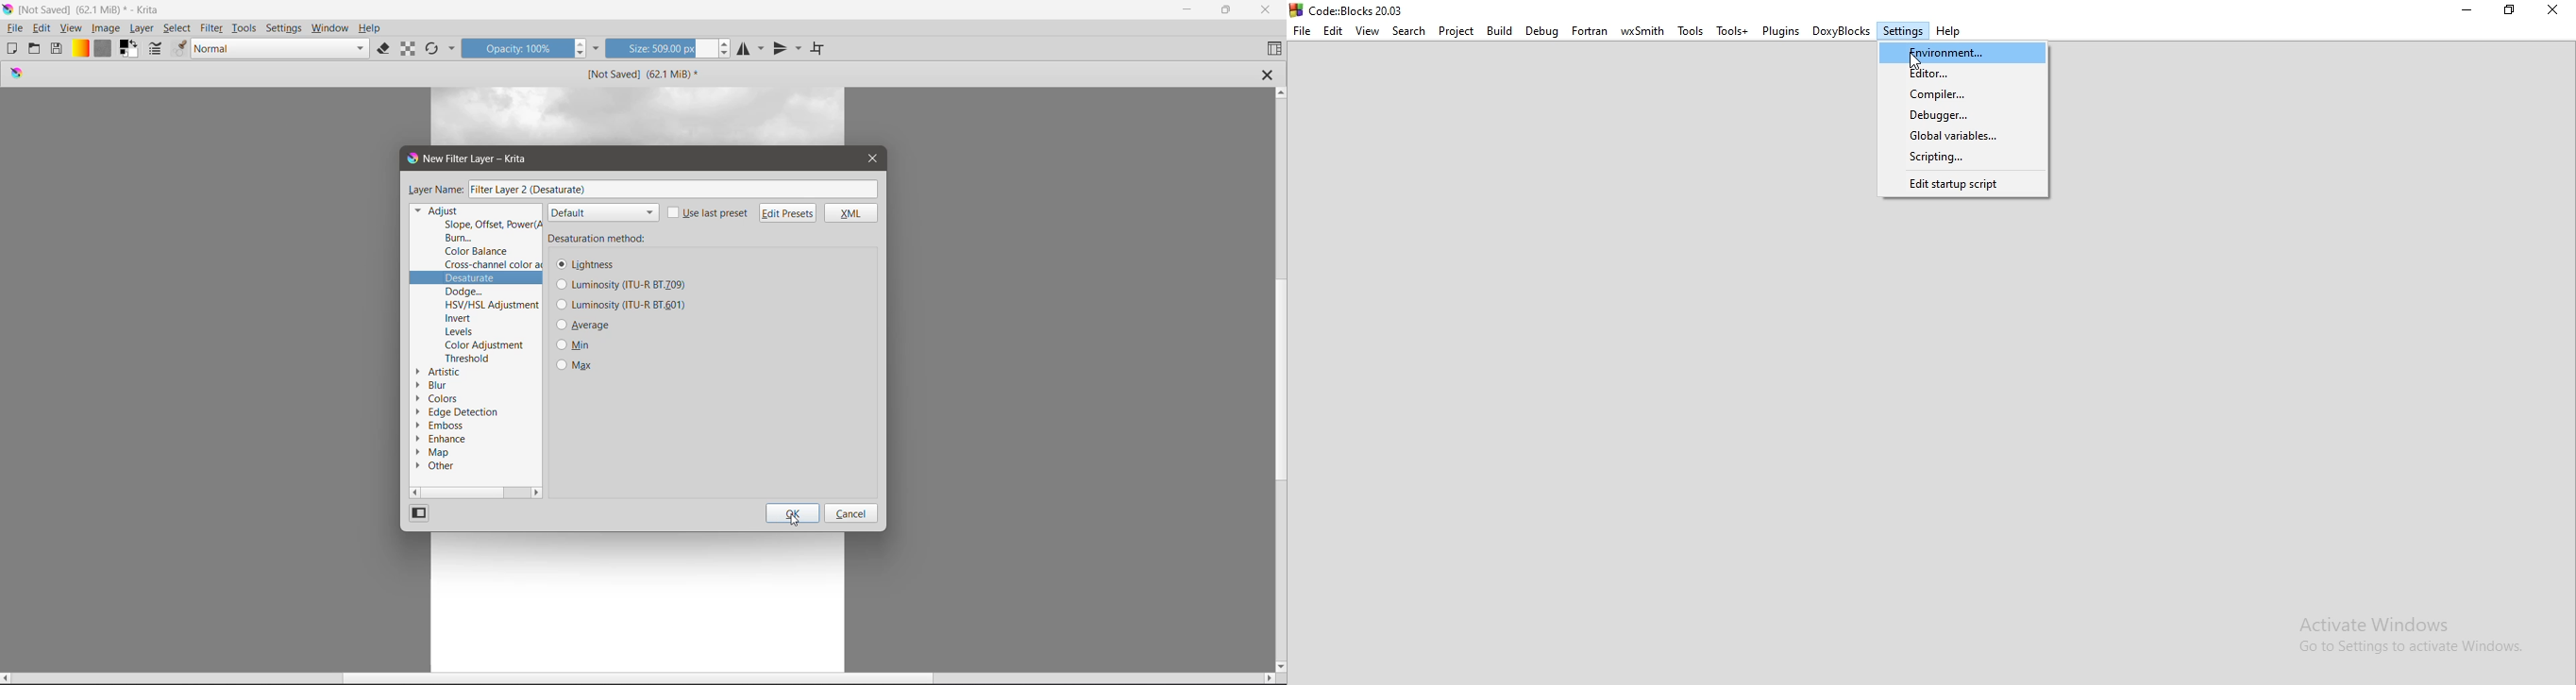 Image resolution: width=2576 pixels, height=700 pixels. Describe the element at coordinates (107, 27) in the screenshot. I see `Image` at that location.